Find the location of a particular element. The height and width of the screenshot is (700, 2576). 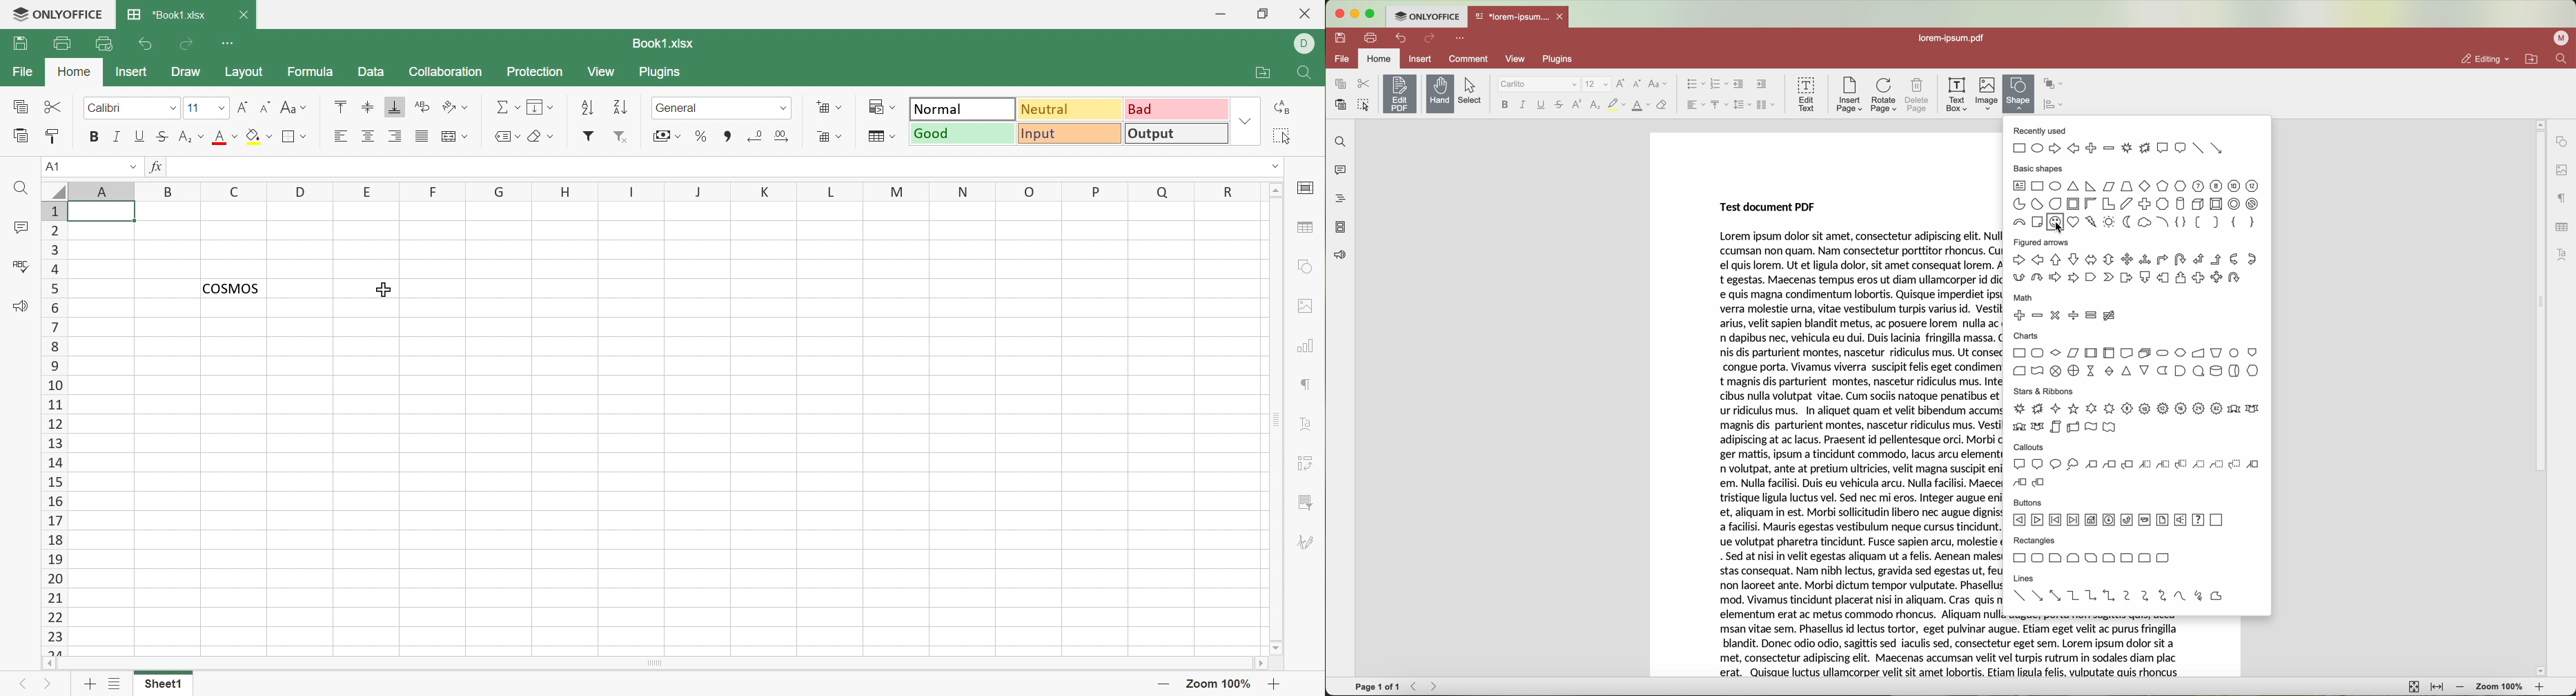

Scroll down is located at coordinates (1276, 649).